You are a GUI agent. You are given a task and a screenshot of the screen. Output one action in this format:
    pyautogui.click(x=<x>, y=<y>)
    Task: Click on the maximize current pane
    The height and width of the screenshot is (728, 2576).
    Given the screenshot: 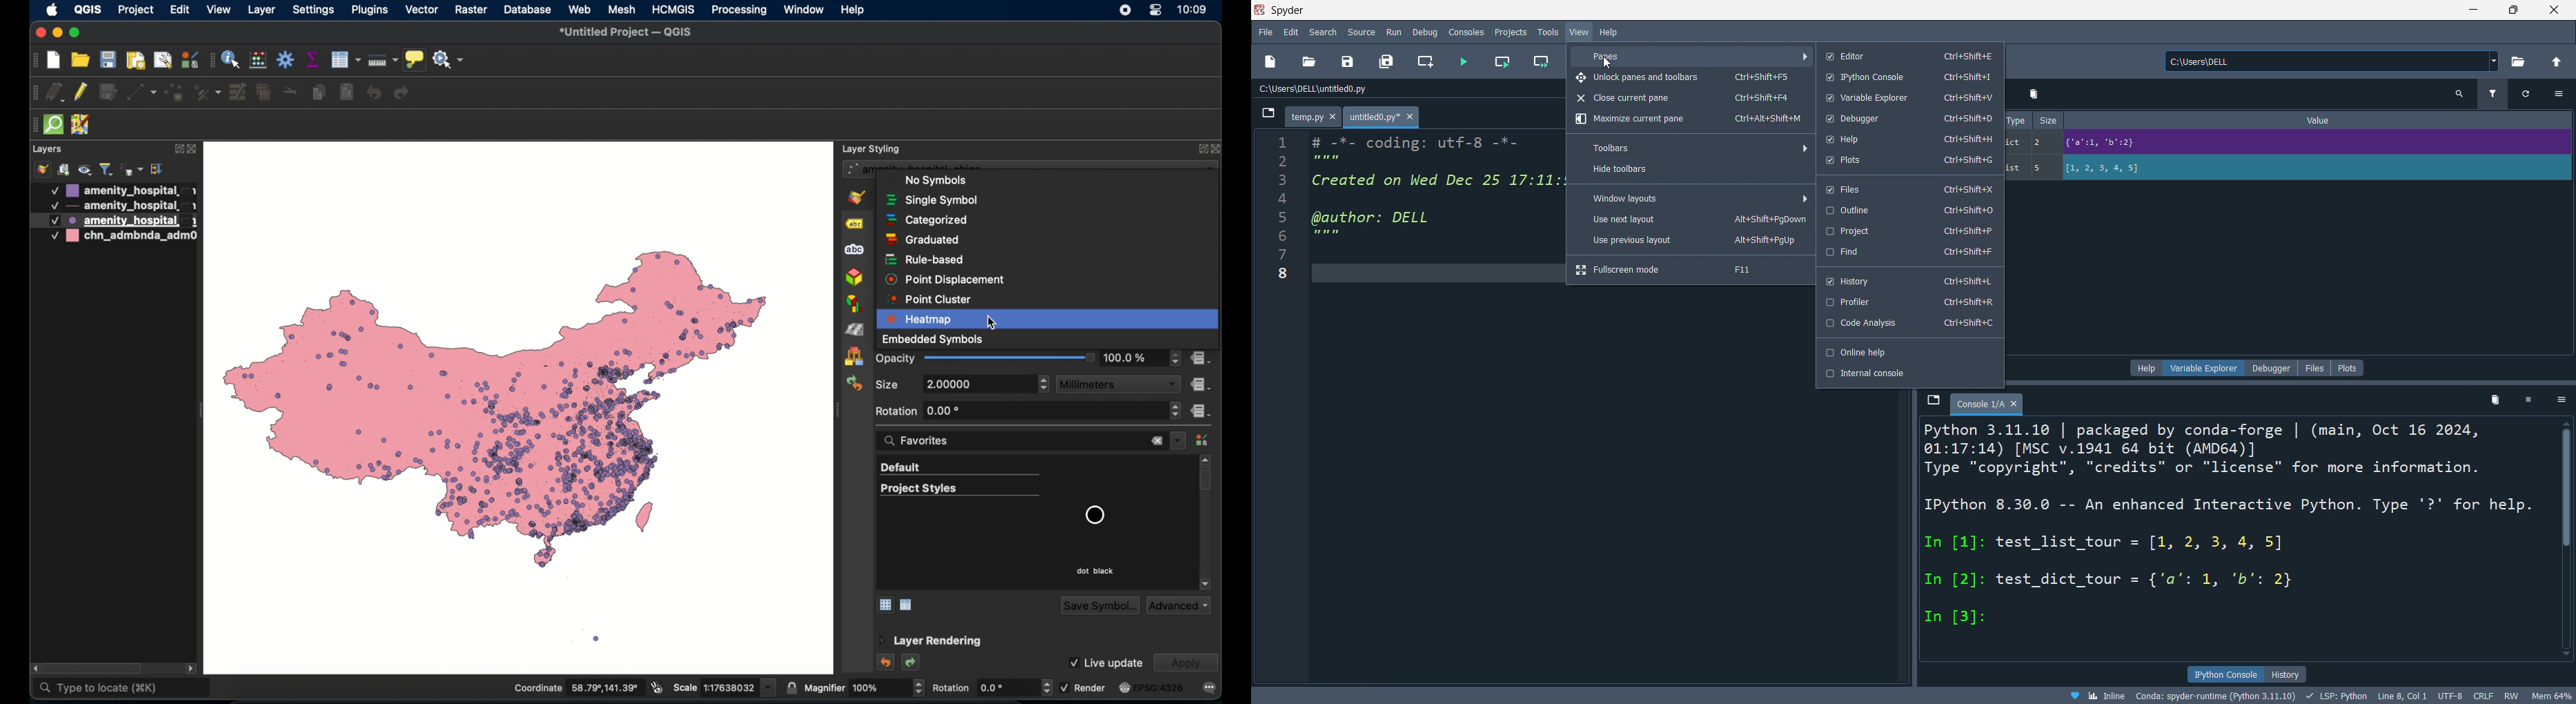 What is the action you would take?
    pyautogui.click(x=1688, y=120)
    